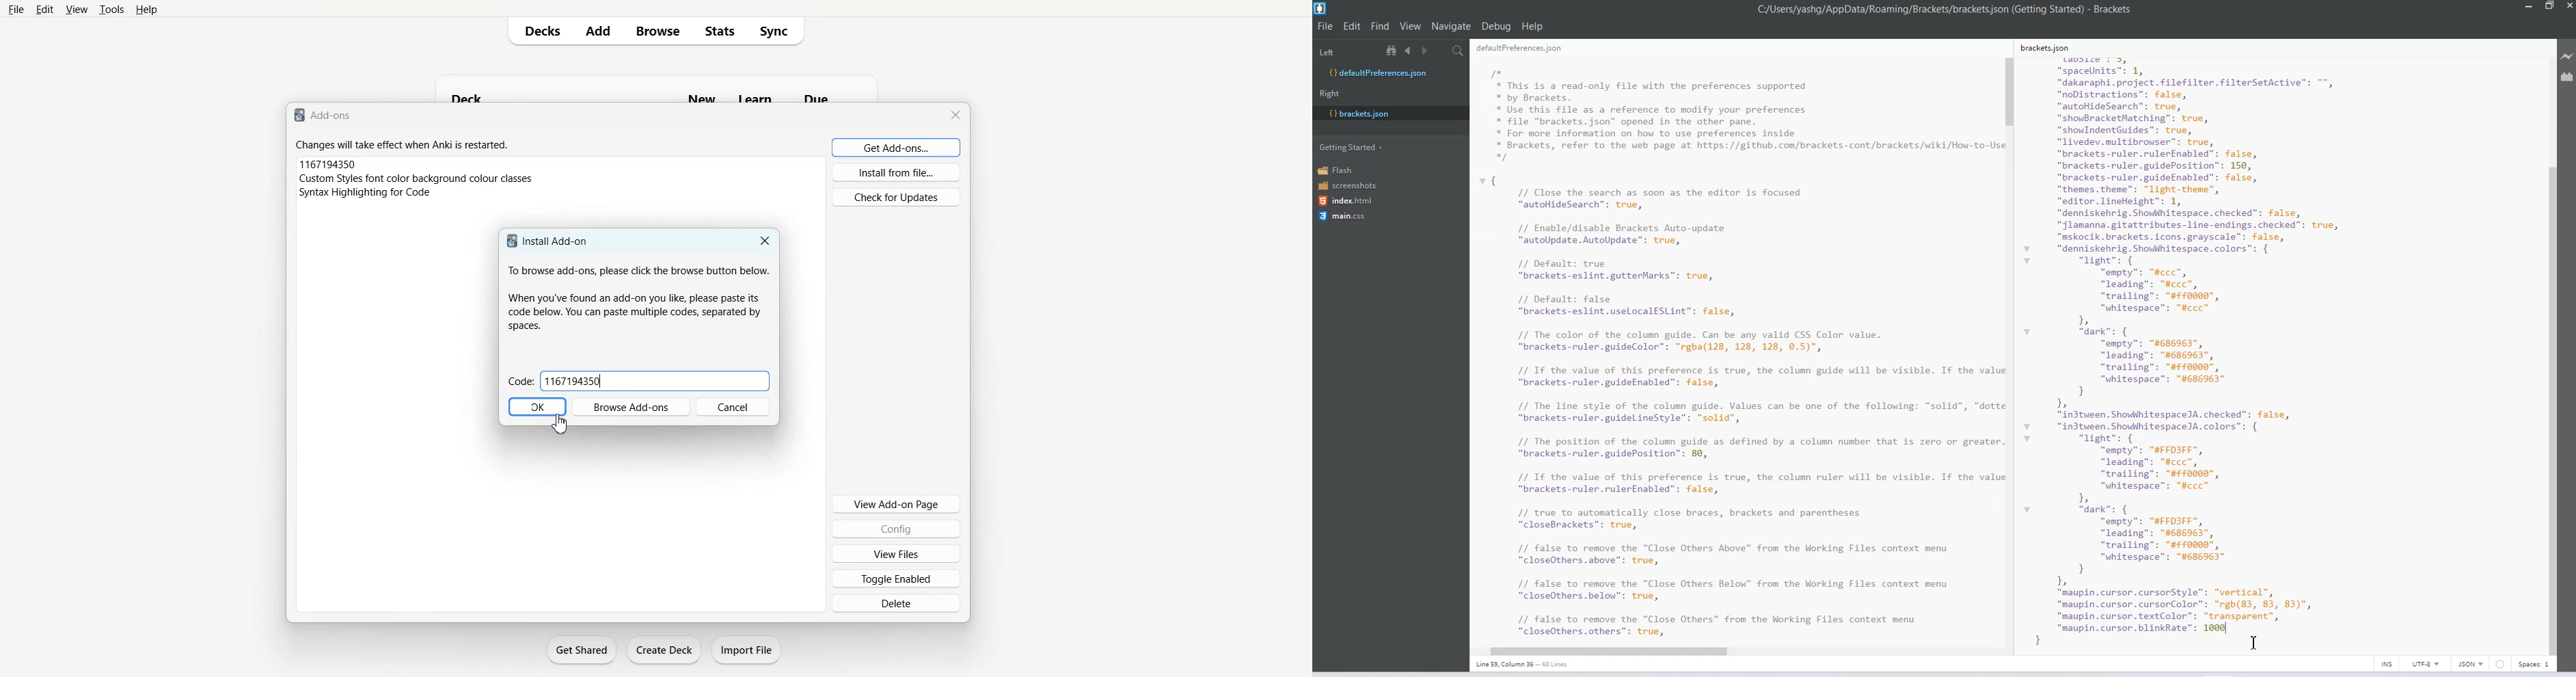  Describe the element at coordinates (896, 553) in the screenshot. I see `View Files` at that location.